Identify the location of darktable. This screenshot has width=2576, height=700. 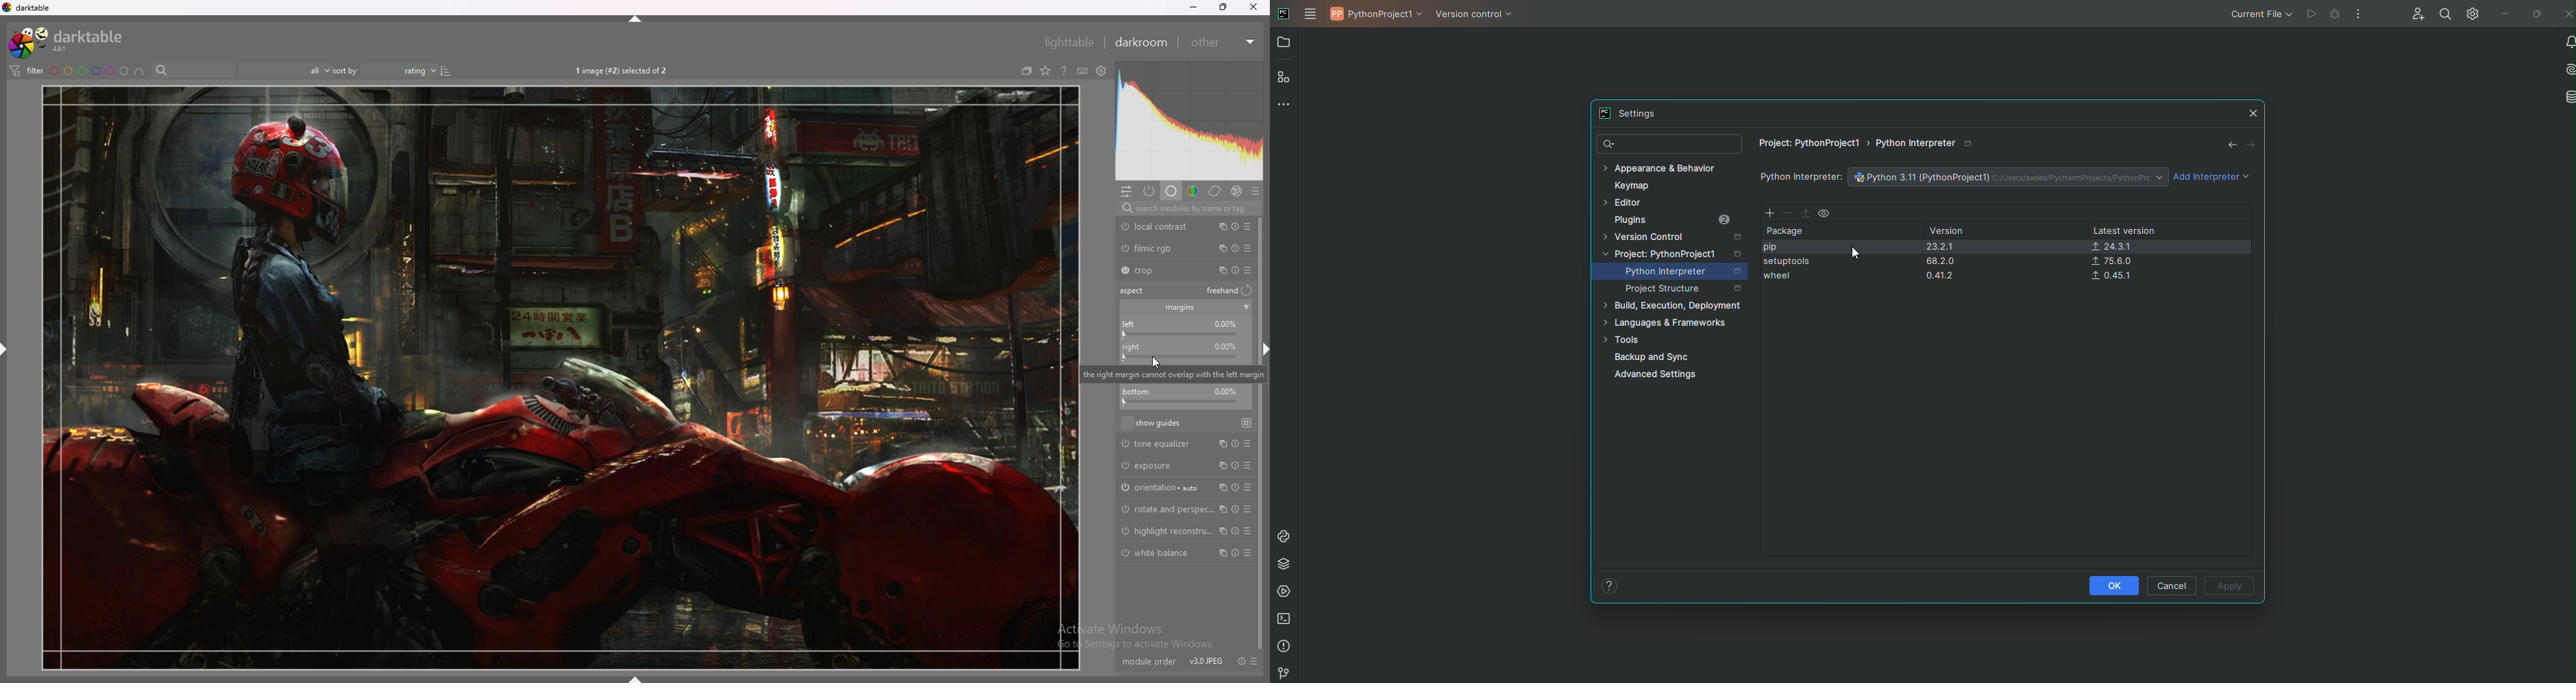
(69, 42).